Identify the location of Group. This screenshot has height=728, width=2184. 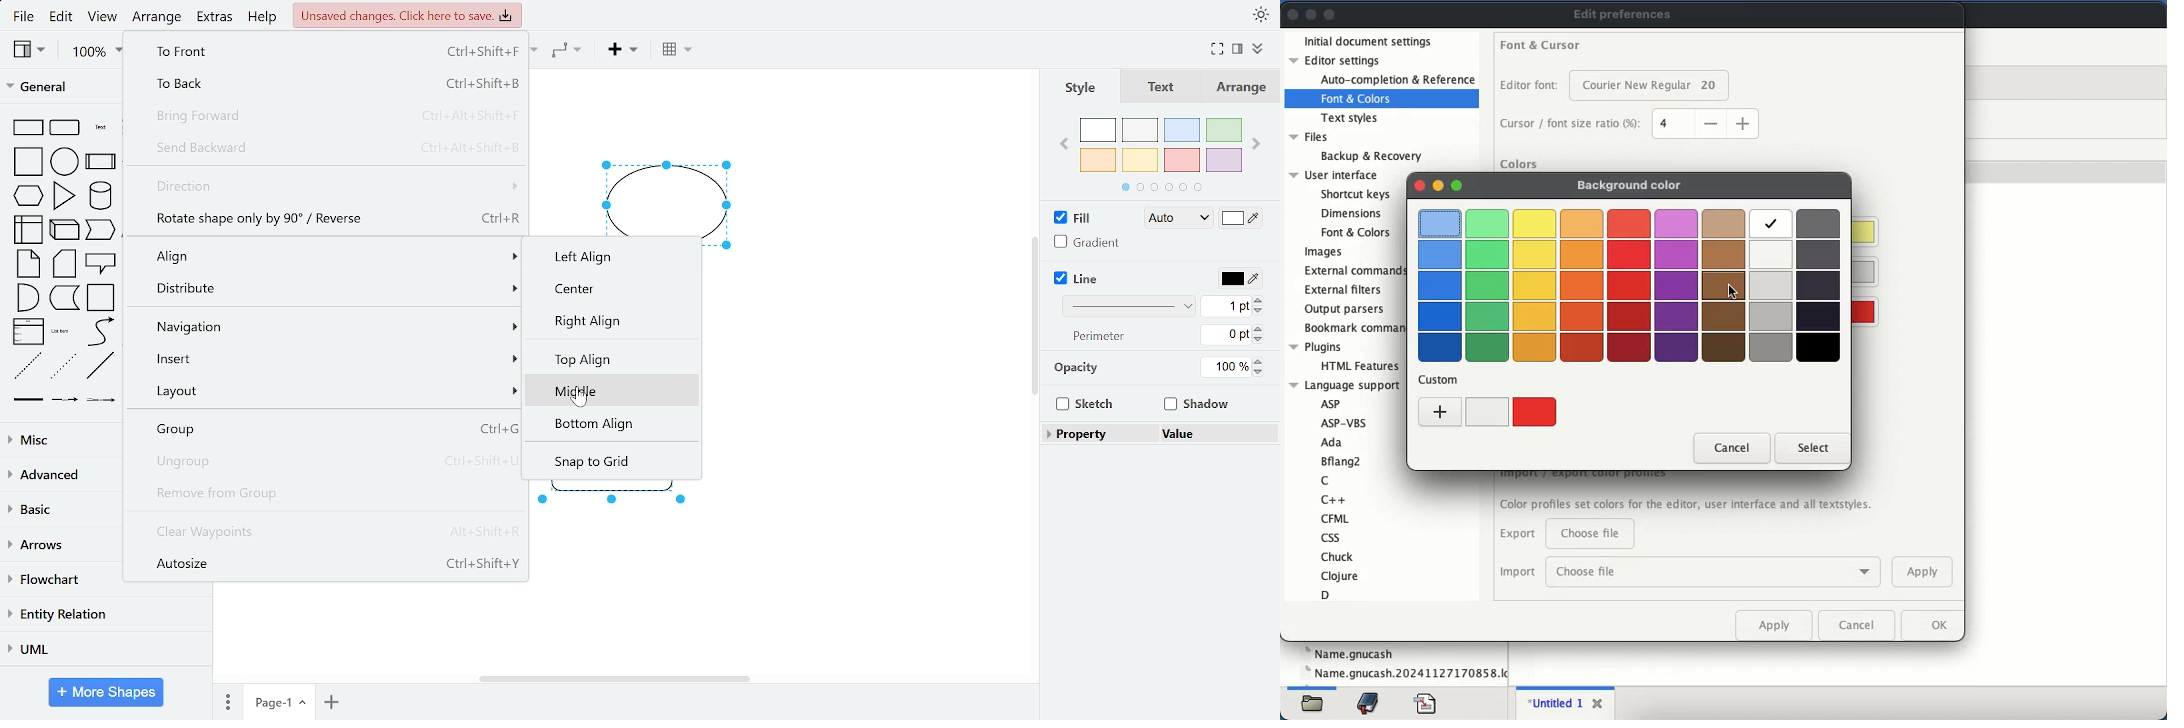
(326, 430).